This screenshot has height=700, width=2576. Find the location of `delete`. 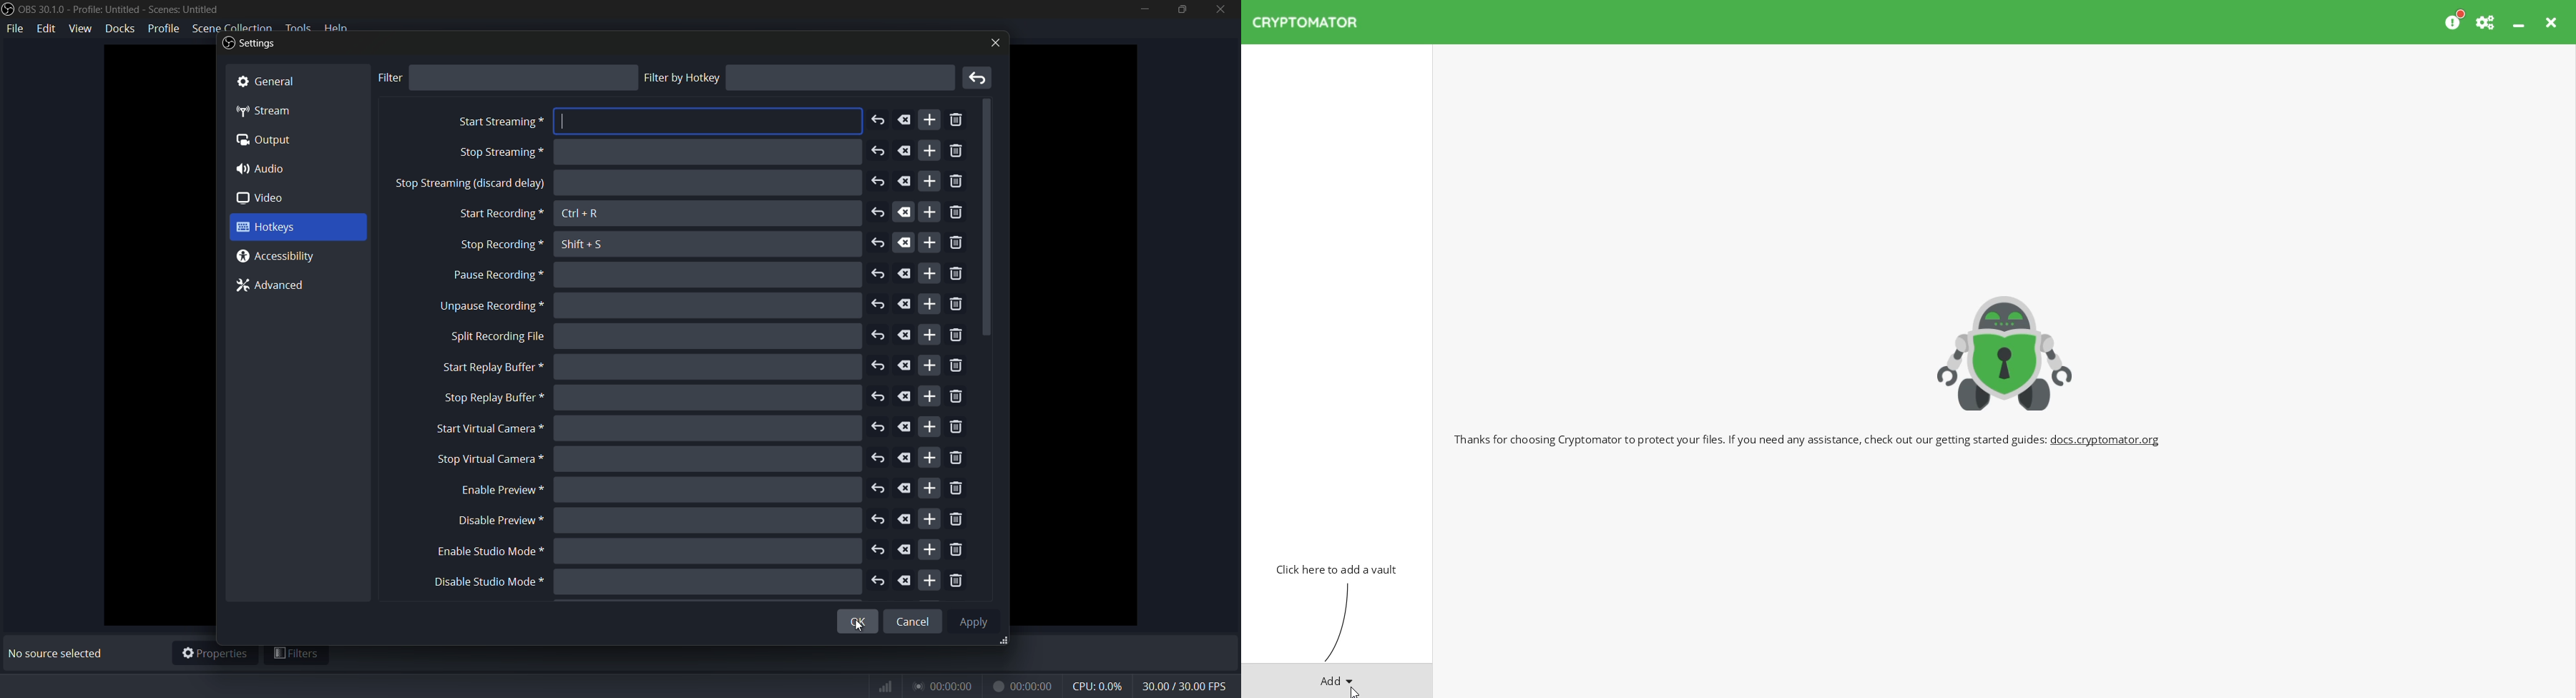

delete is located at coordinates (905, 304).